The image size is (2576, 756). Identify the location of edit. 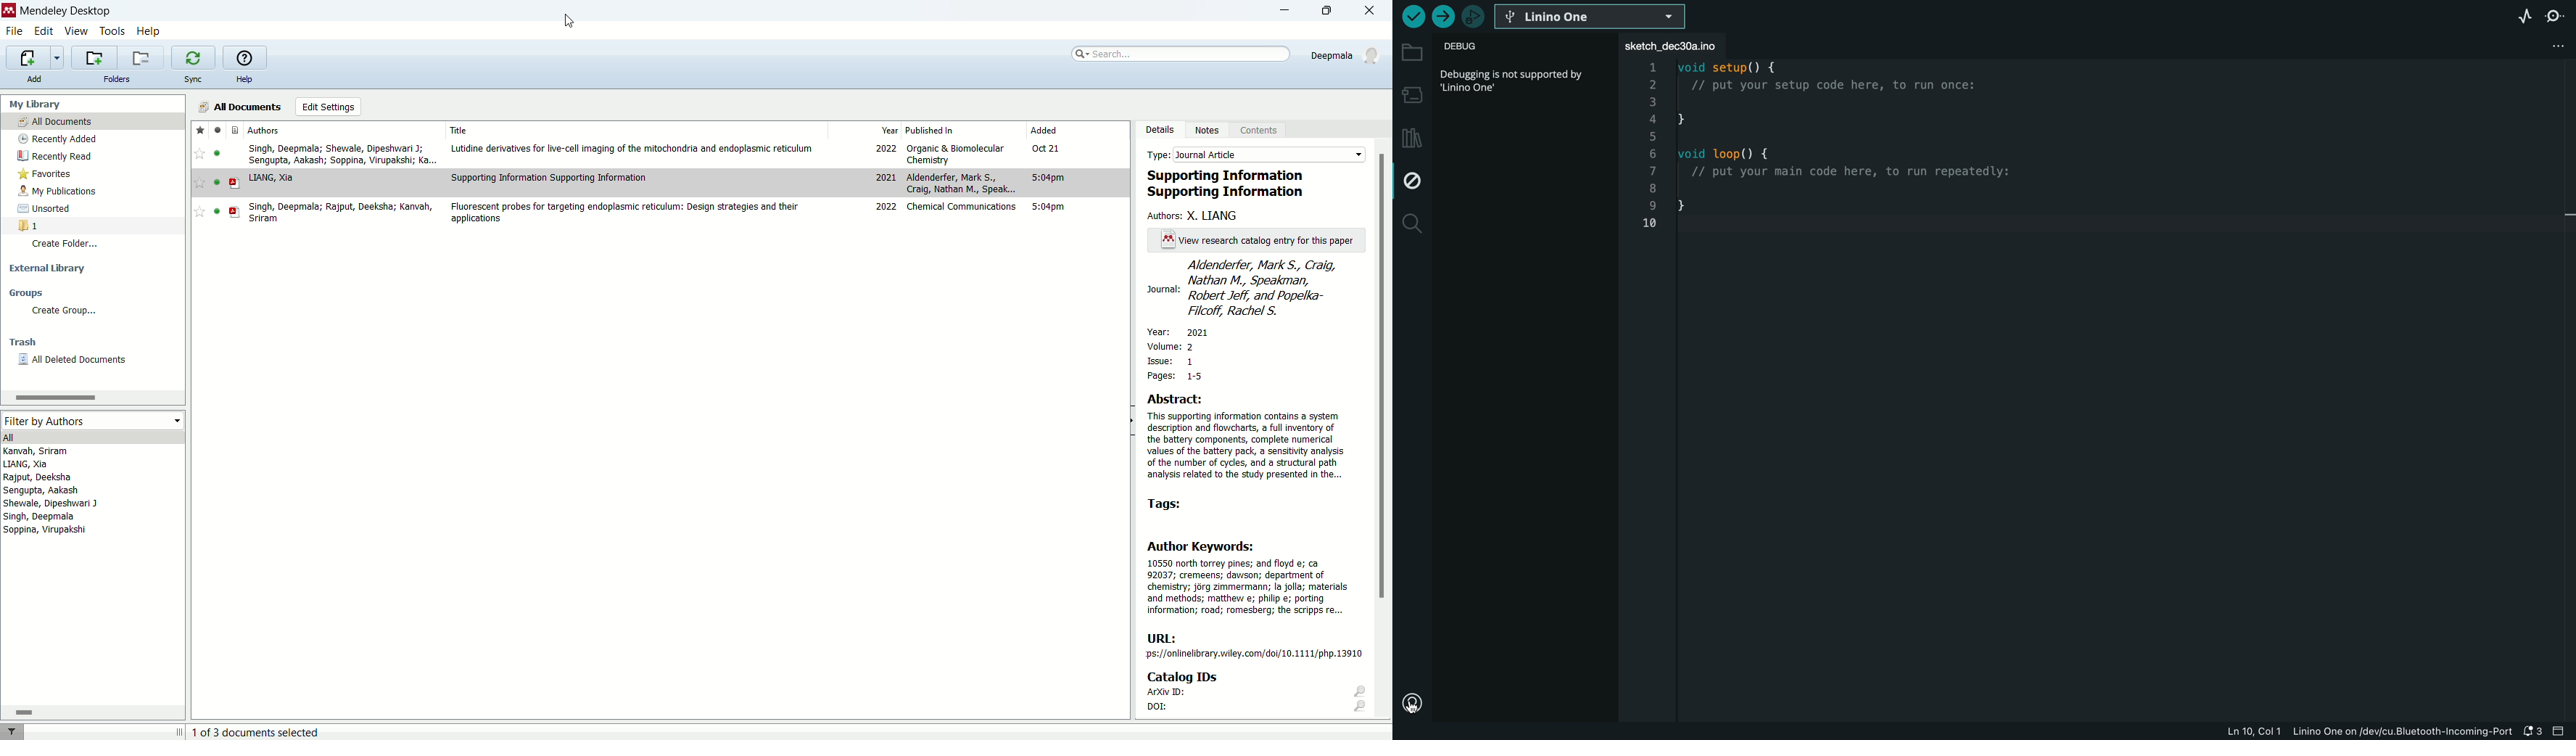
(43, 30).